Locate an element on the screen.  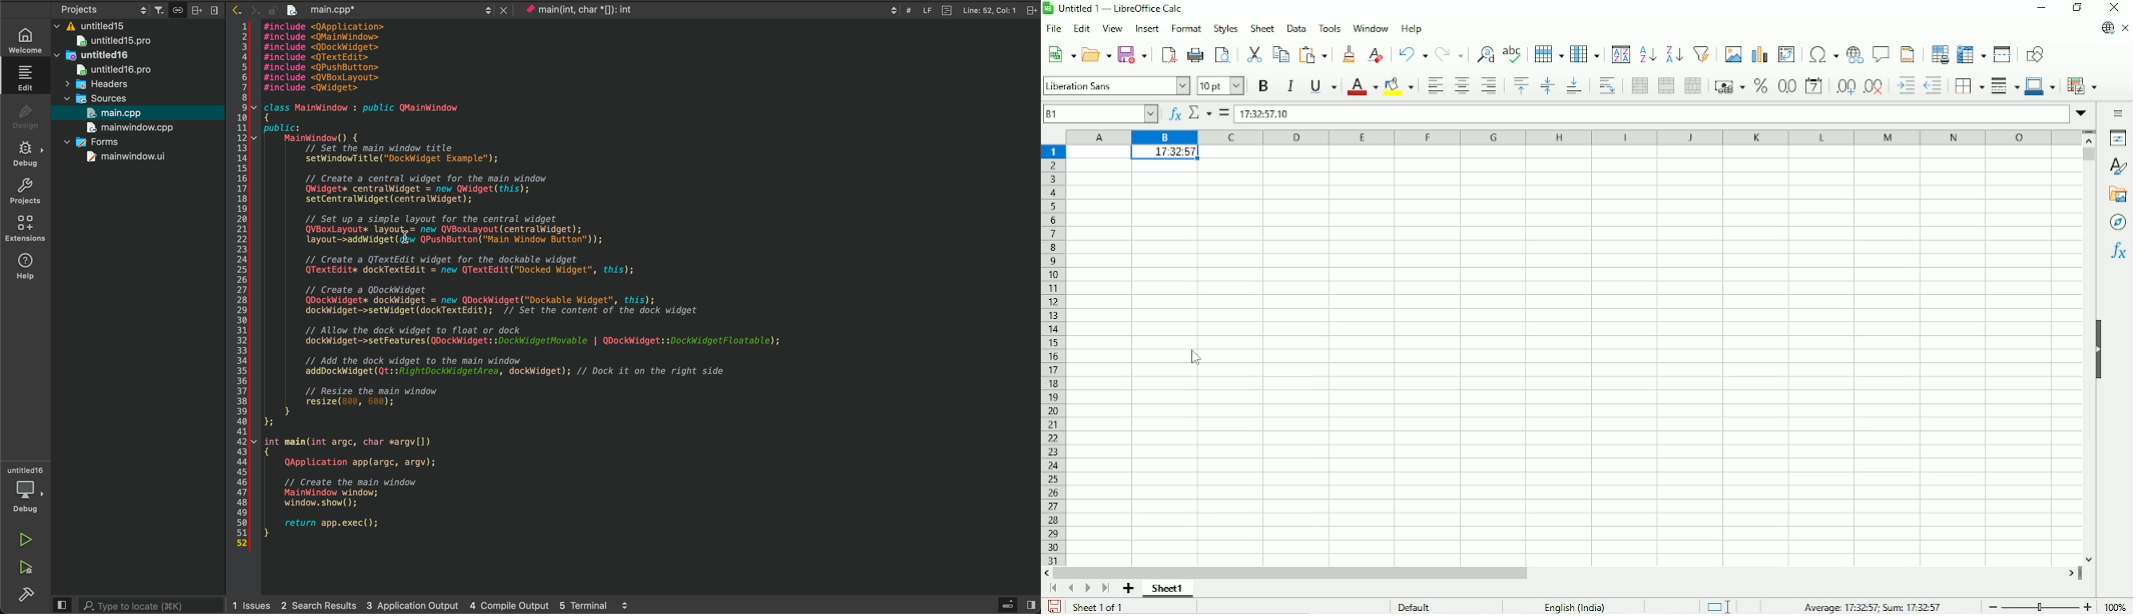
Insert image is located at coordinates (1733, 53).